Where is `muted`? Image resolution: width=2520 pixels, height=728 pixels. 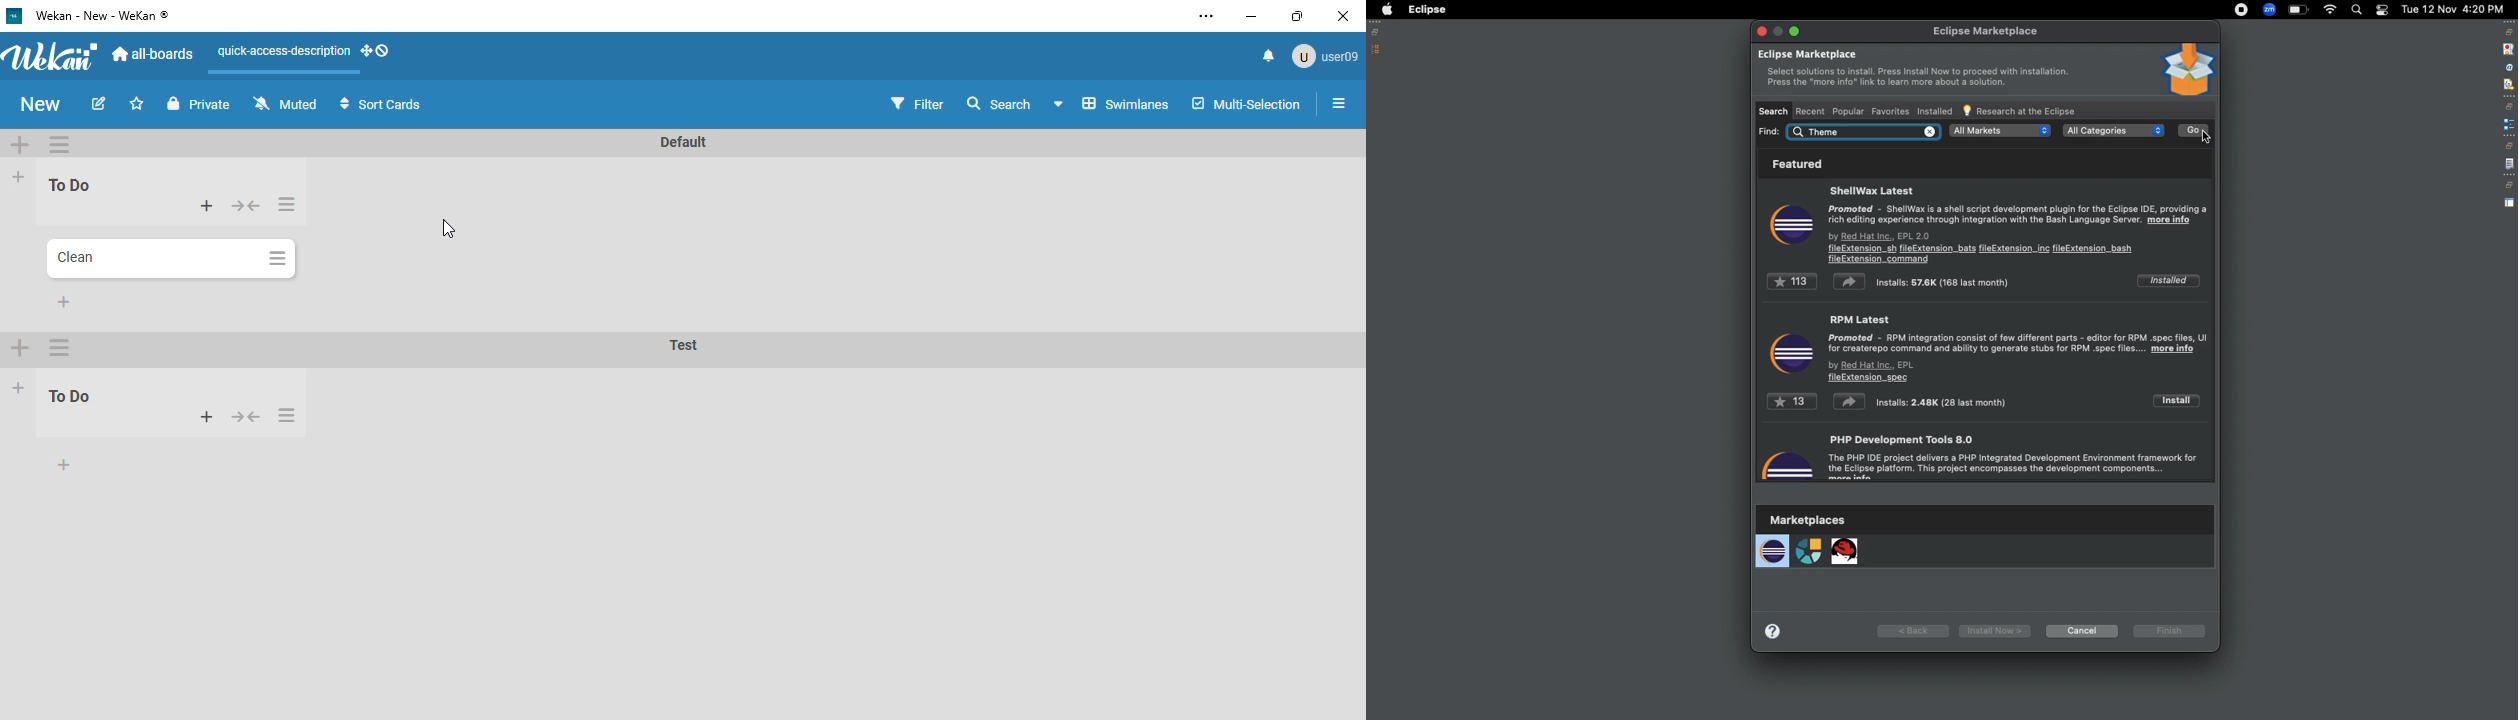 muted is located at coordinates (286, 102).